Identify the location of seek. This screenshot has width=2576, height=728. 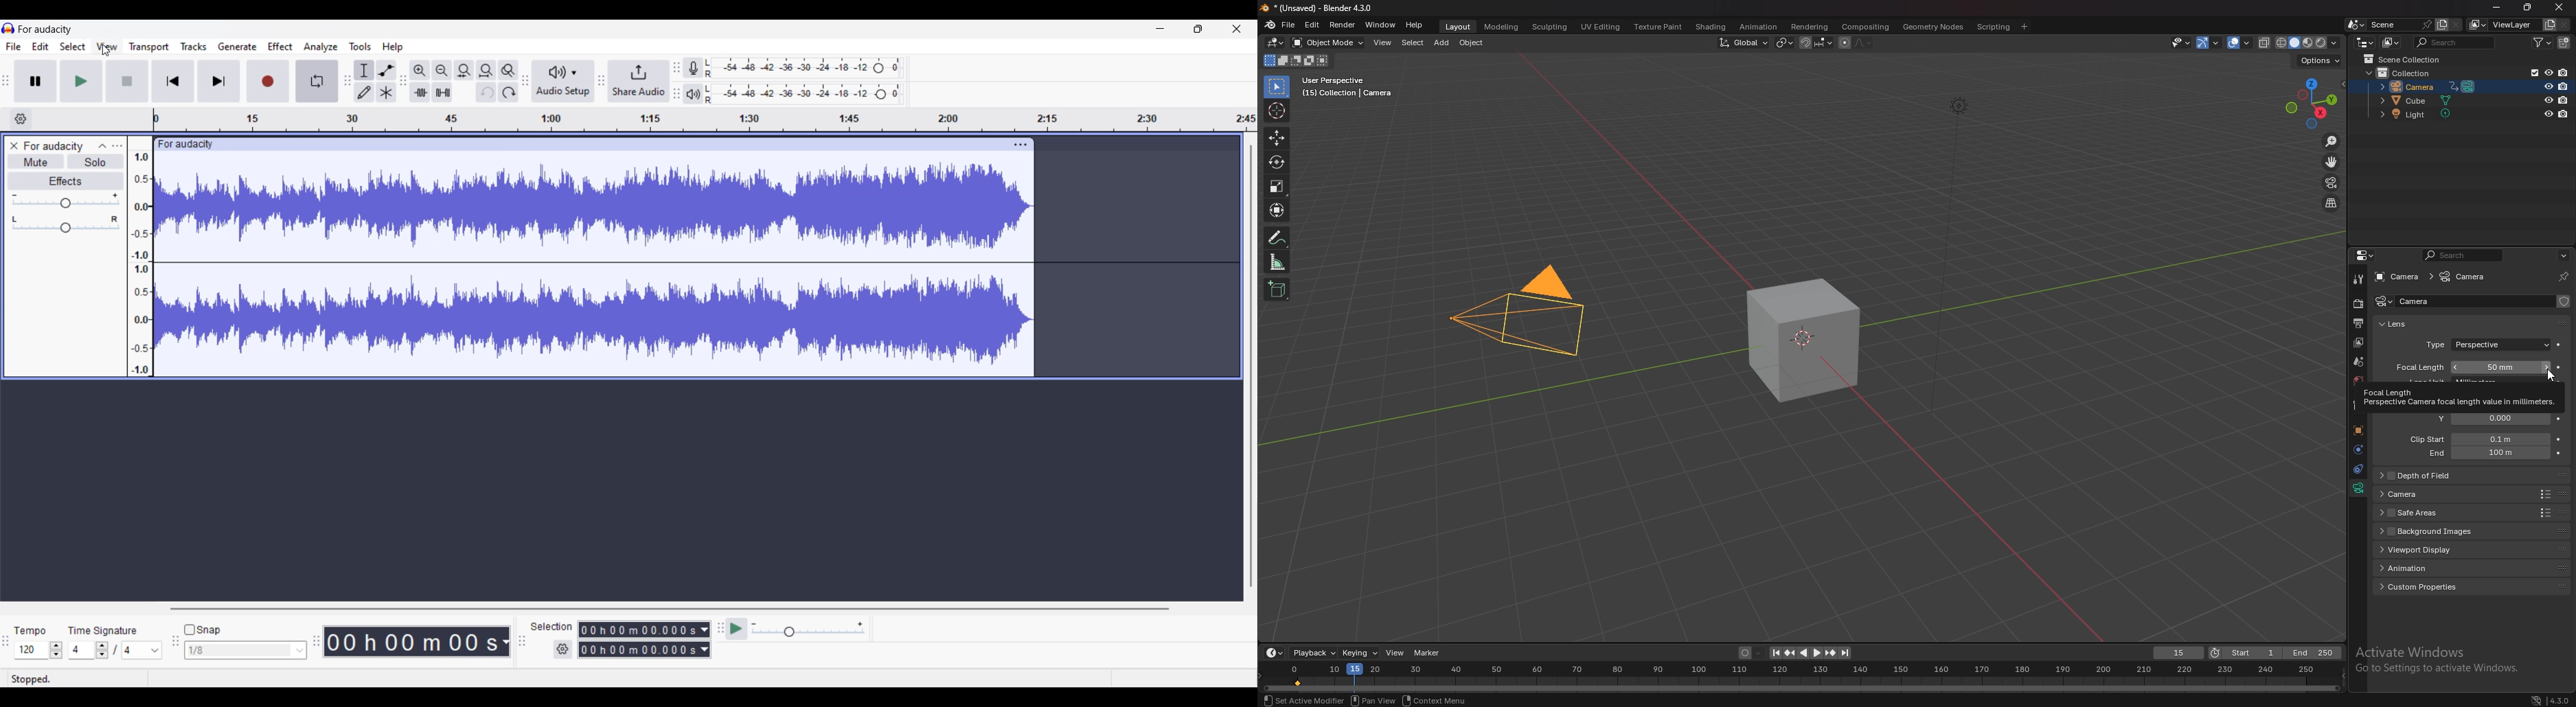
(1801, 678).